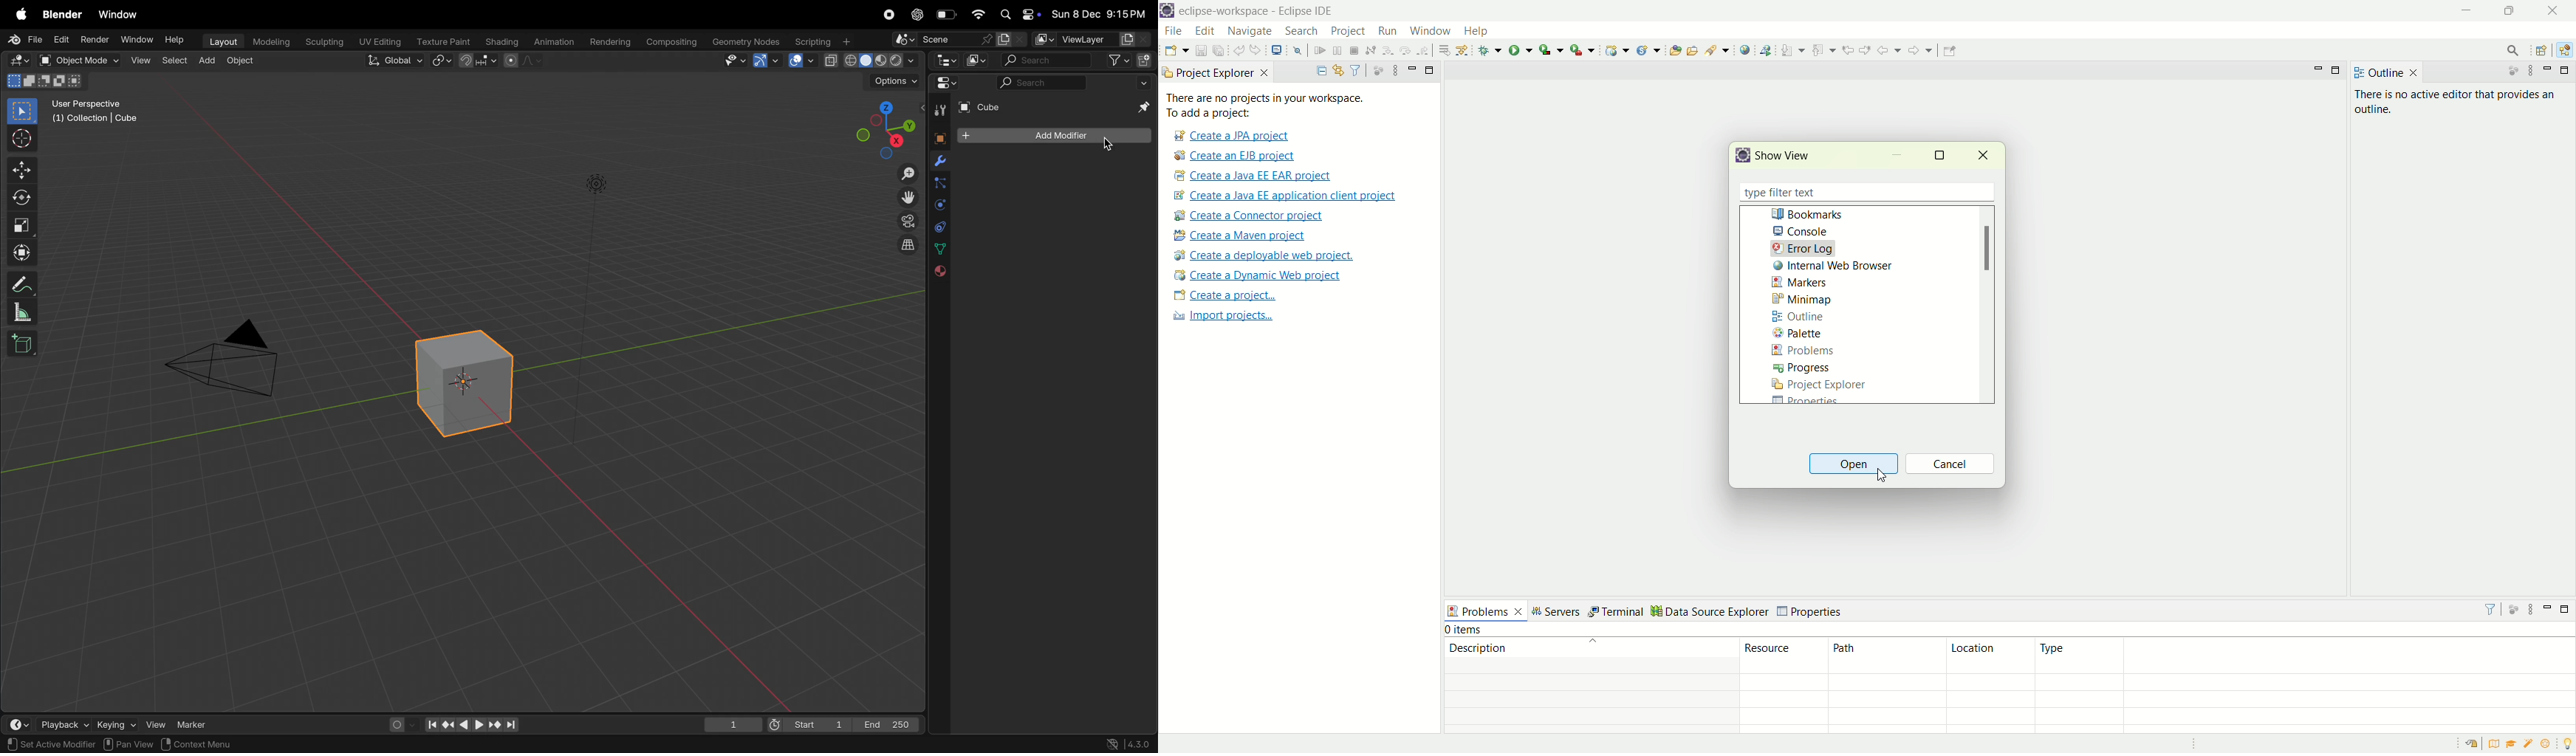  I want to click on measure , so click(22, 313).